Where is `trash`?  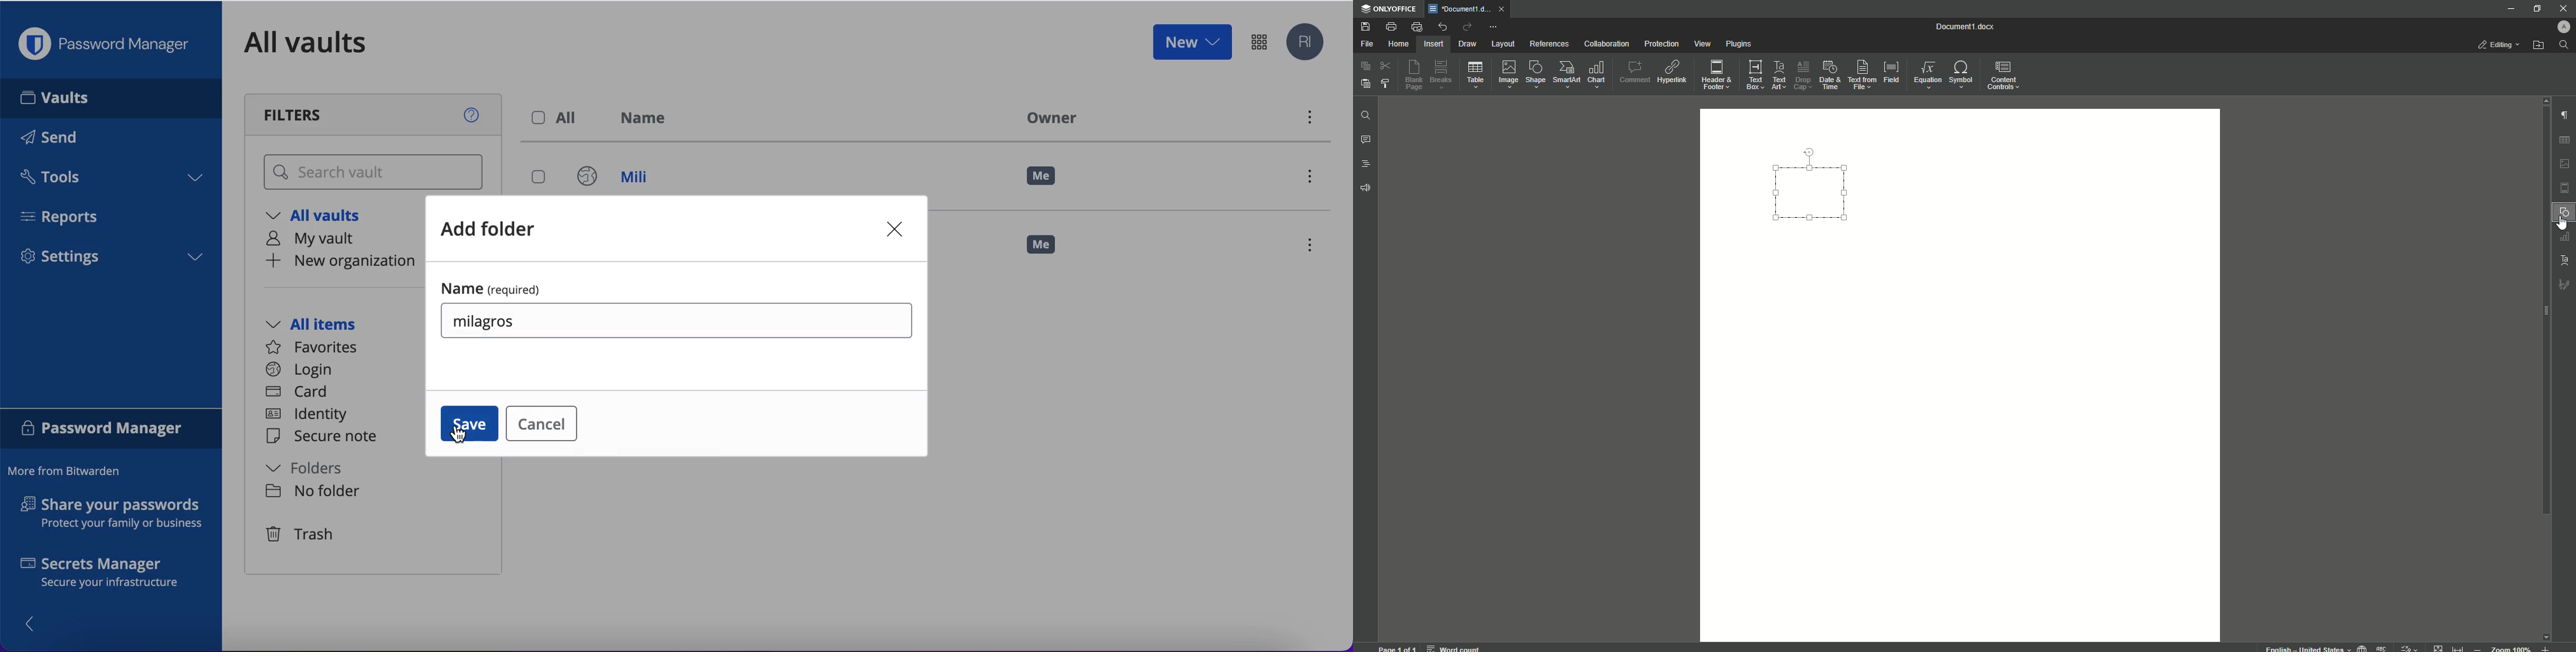
trash is located at coordinates (302, 535).